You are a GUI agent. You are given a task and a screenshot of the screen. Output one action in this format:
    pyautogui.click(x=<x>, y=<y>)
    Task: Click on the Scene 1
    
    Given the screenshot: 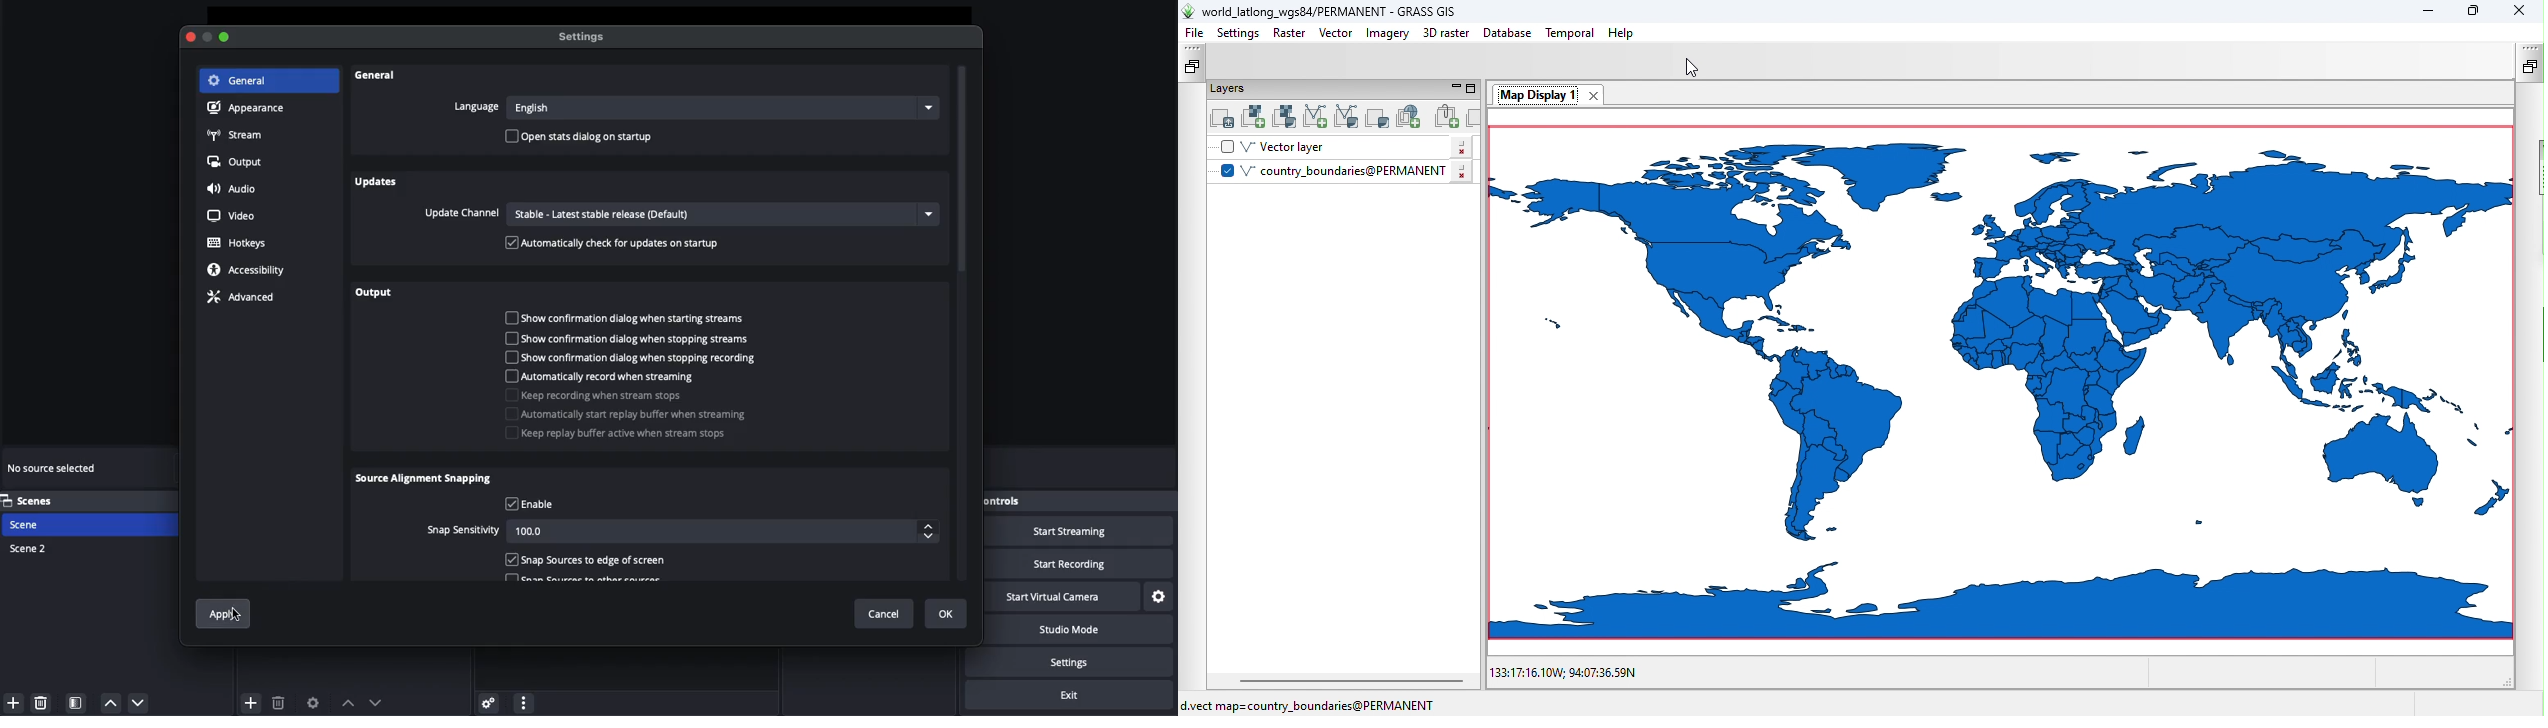 What is the action you would take?
    pyautogui.click(x=35, y=524)
    